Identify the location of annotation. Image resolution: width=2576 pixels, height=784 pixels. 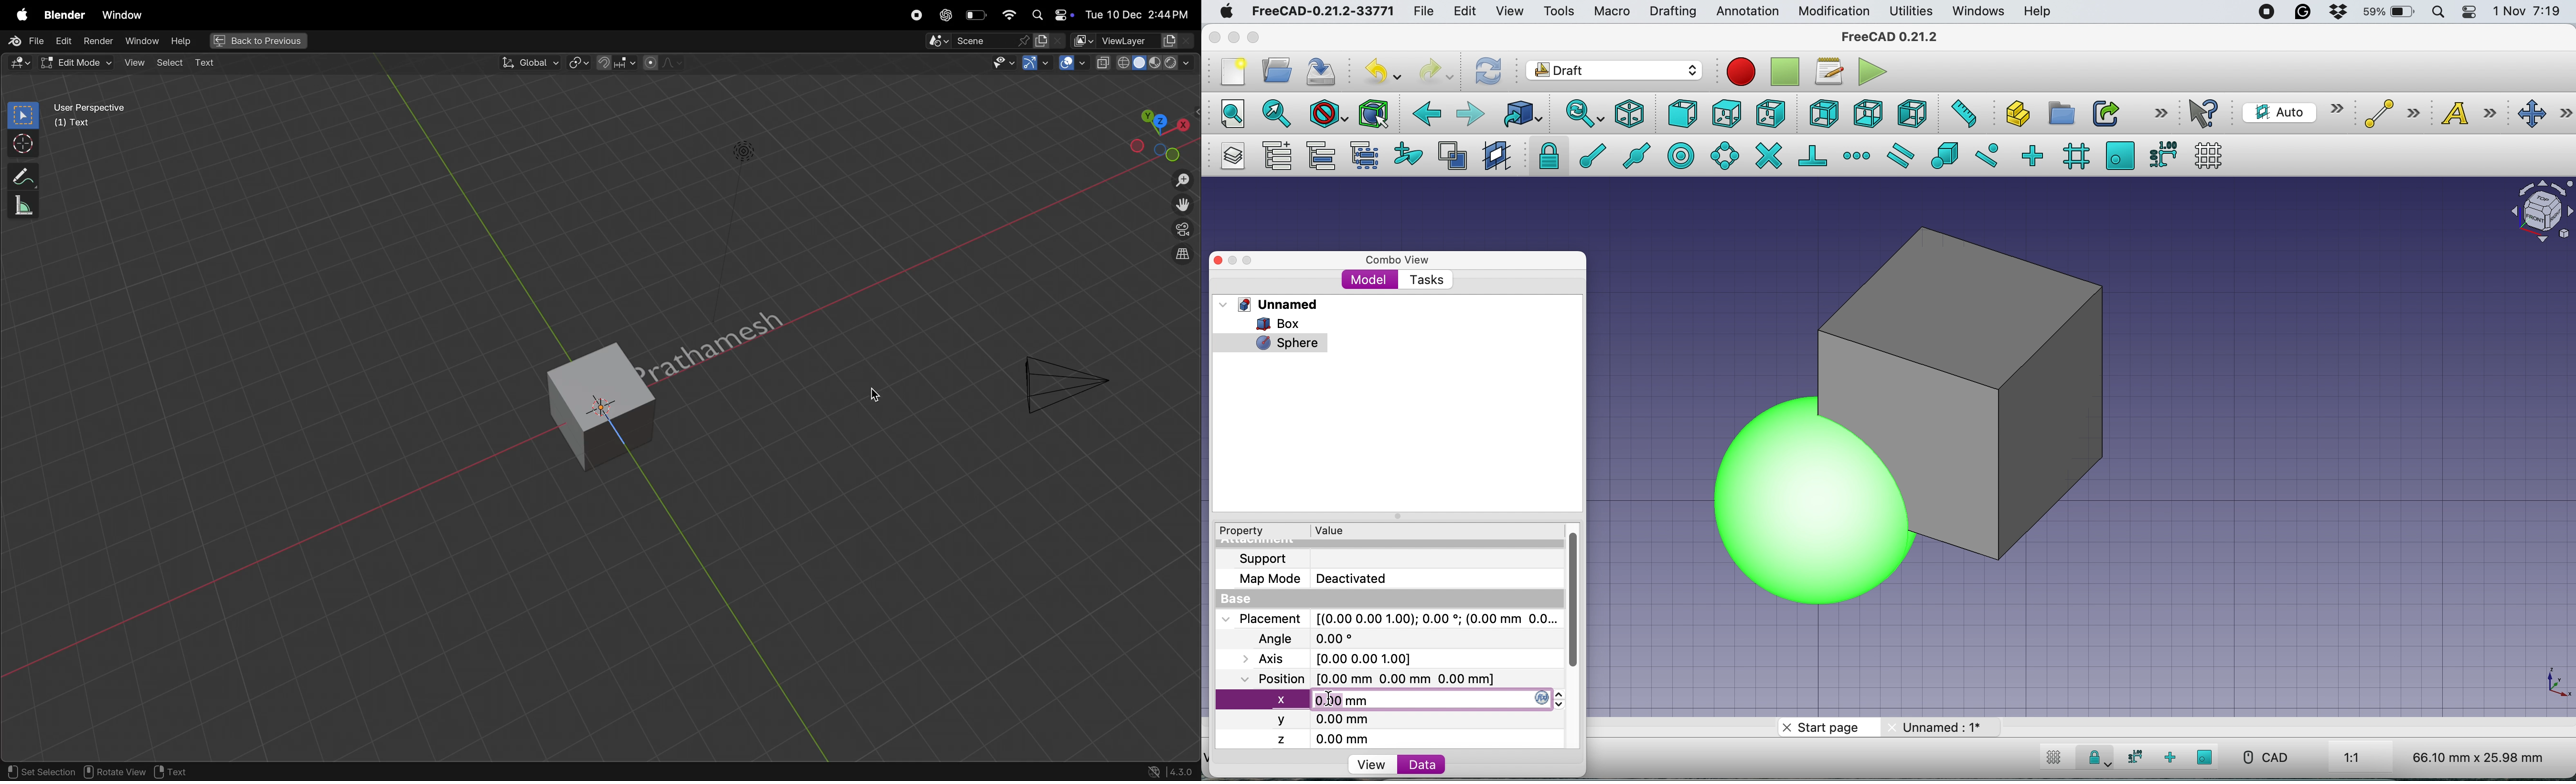
(1744, 11).